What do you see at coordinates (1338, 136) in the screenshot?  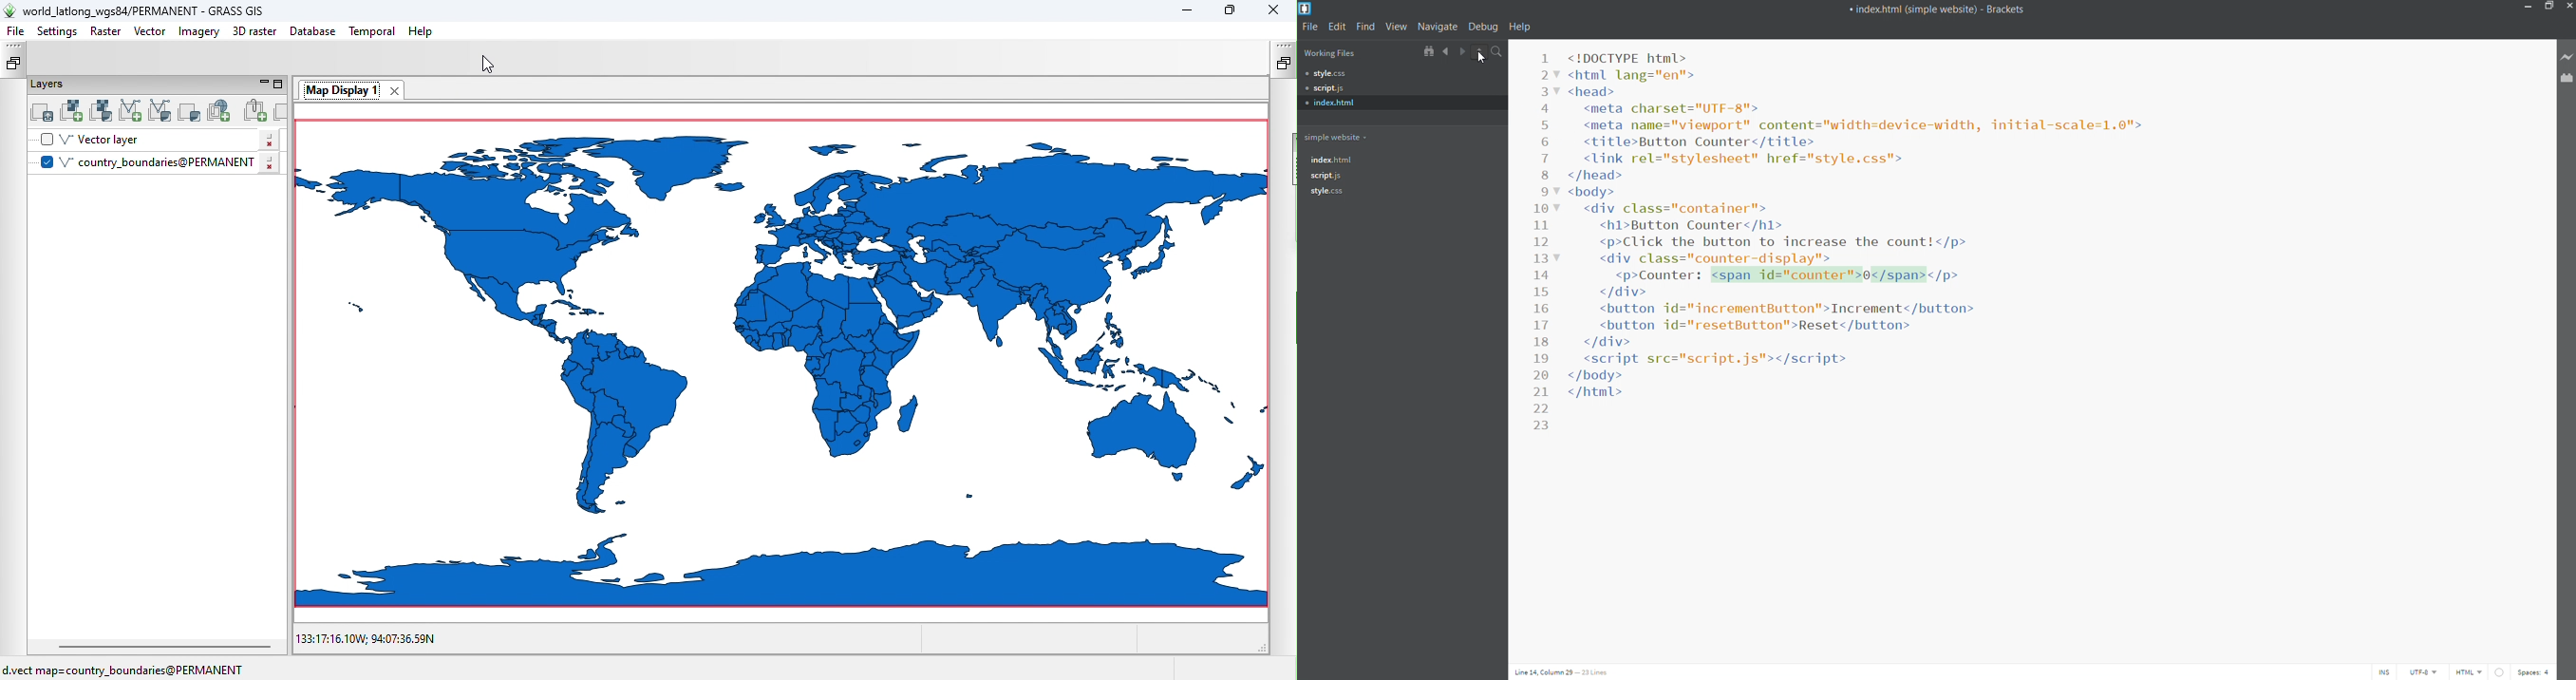 I see `simple website` at bounding box center [1338, 136].